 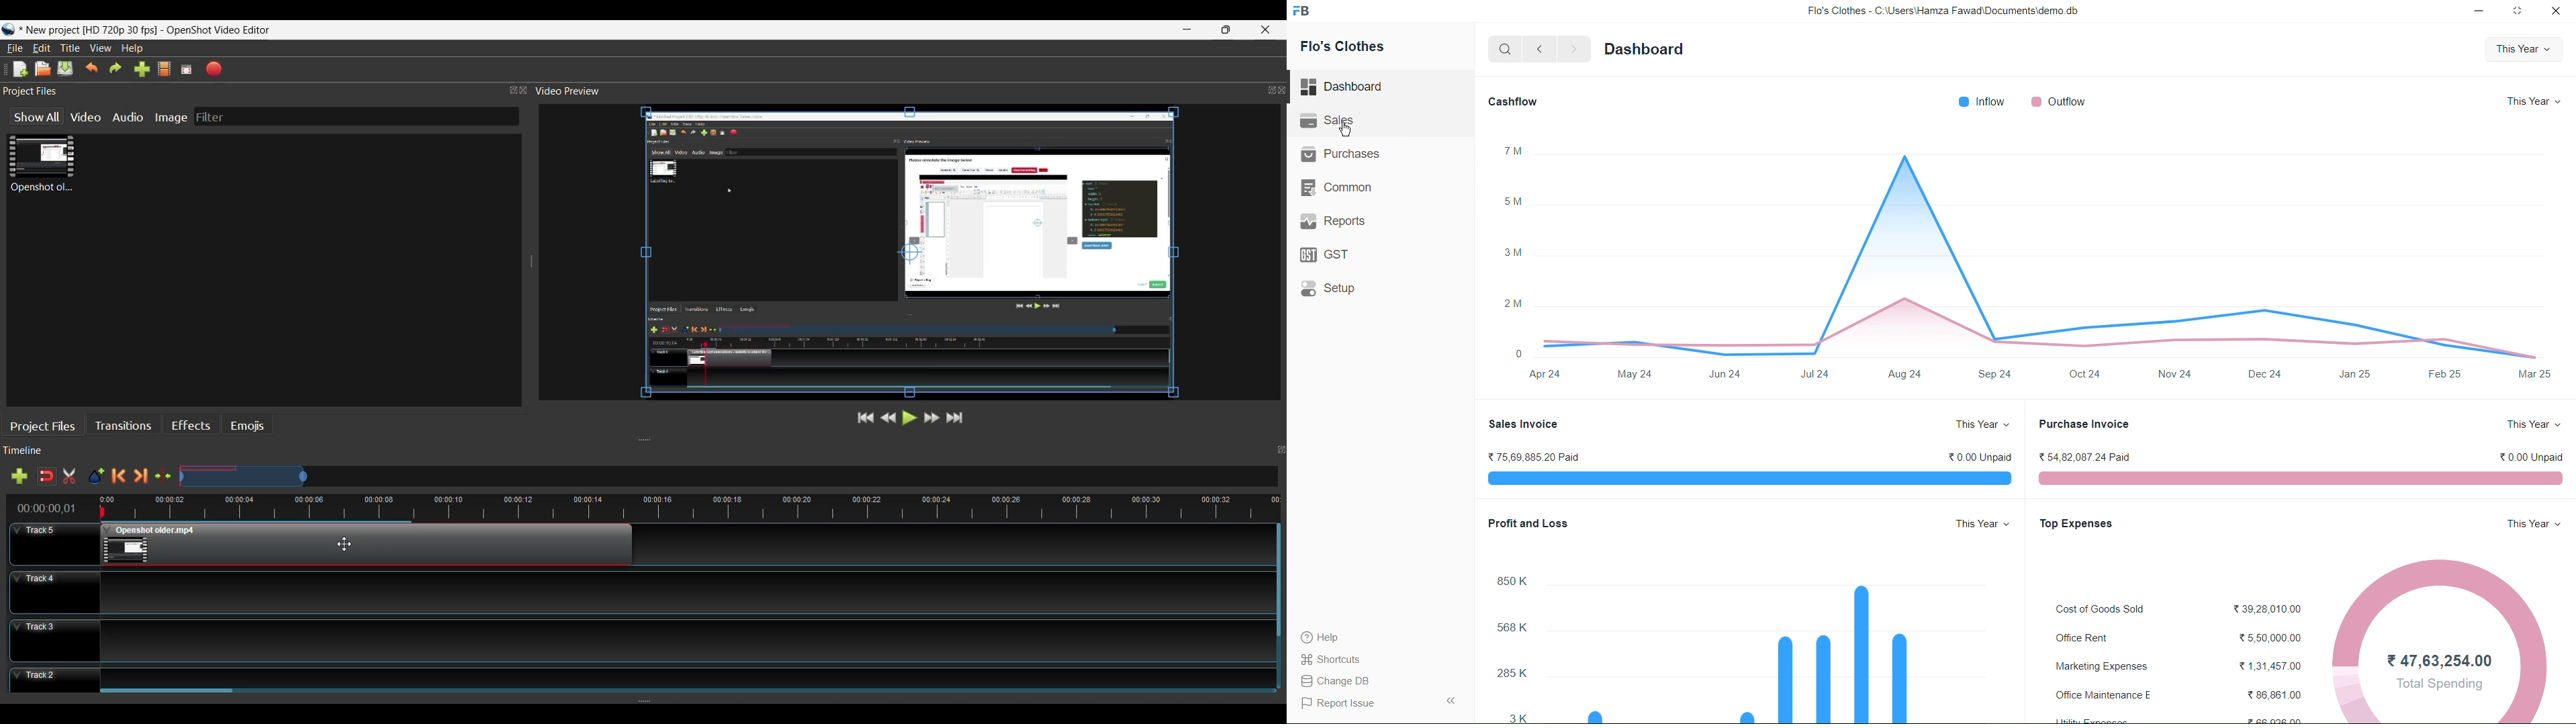 What do you see at coordinates (1994, 372) in the screenshot?
I see `Sep 24` at bounding box center [1994, 372].